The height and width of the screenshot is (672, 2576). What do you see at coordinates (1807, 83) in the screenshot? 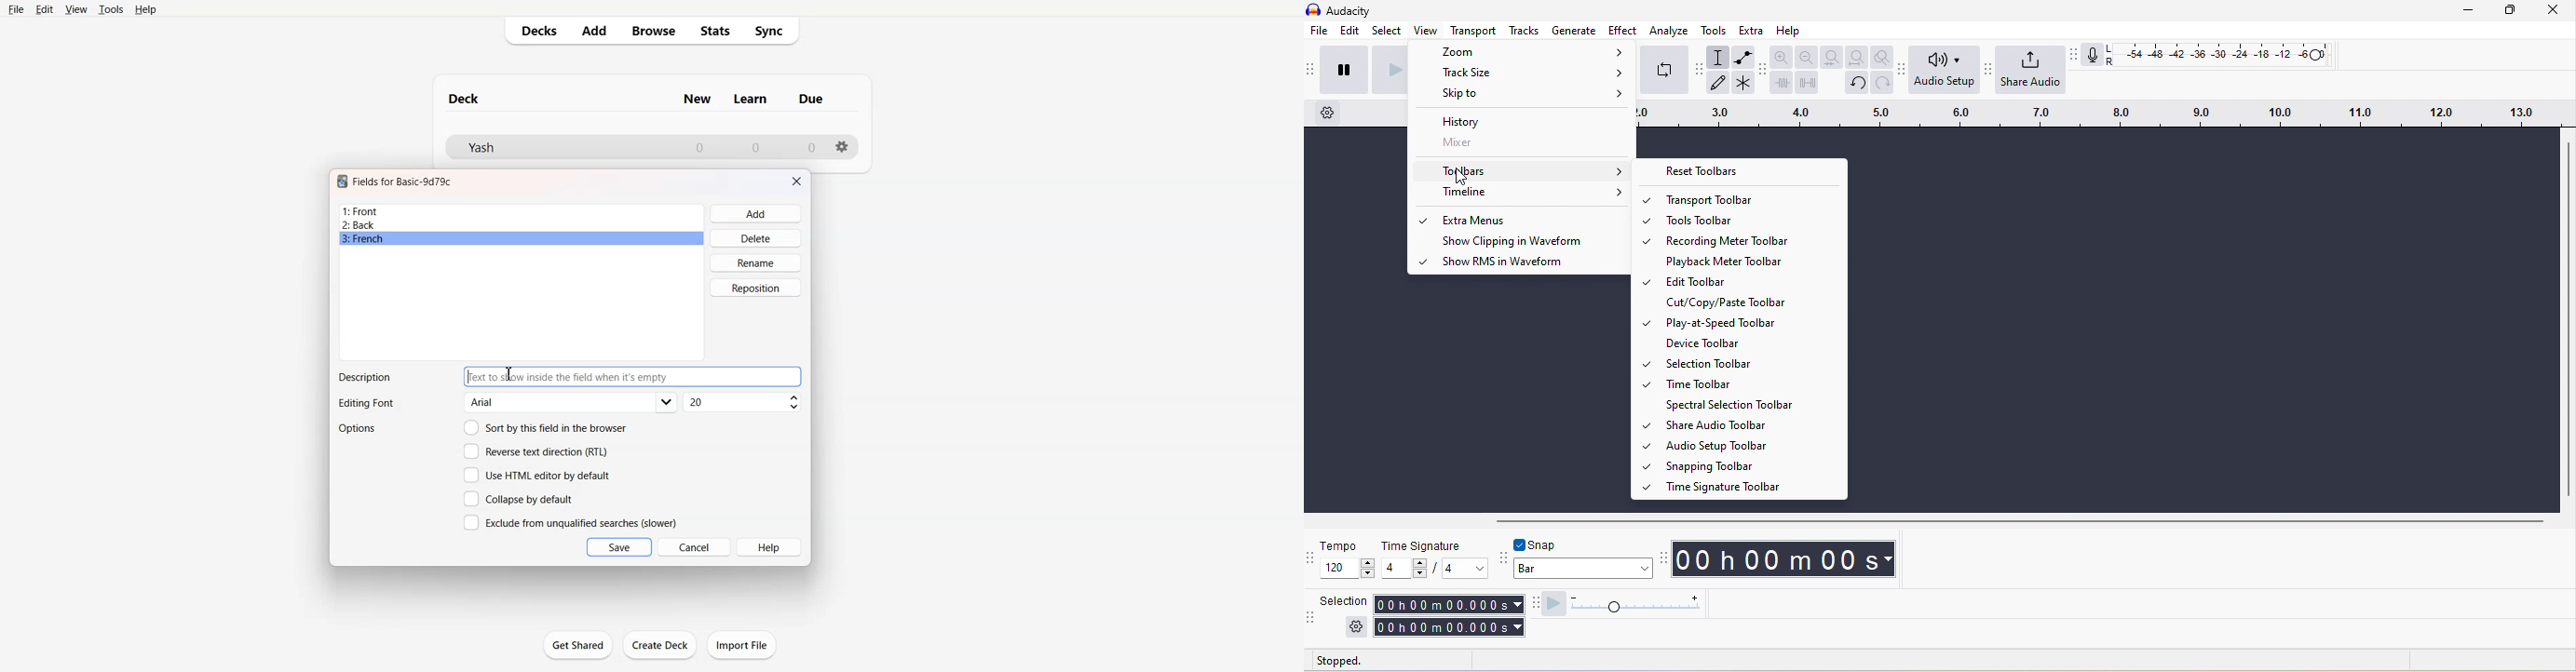
I see `silence audio selection` at bounding box center [1807, 83].